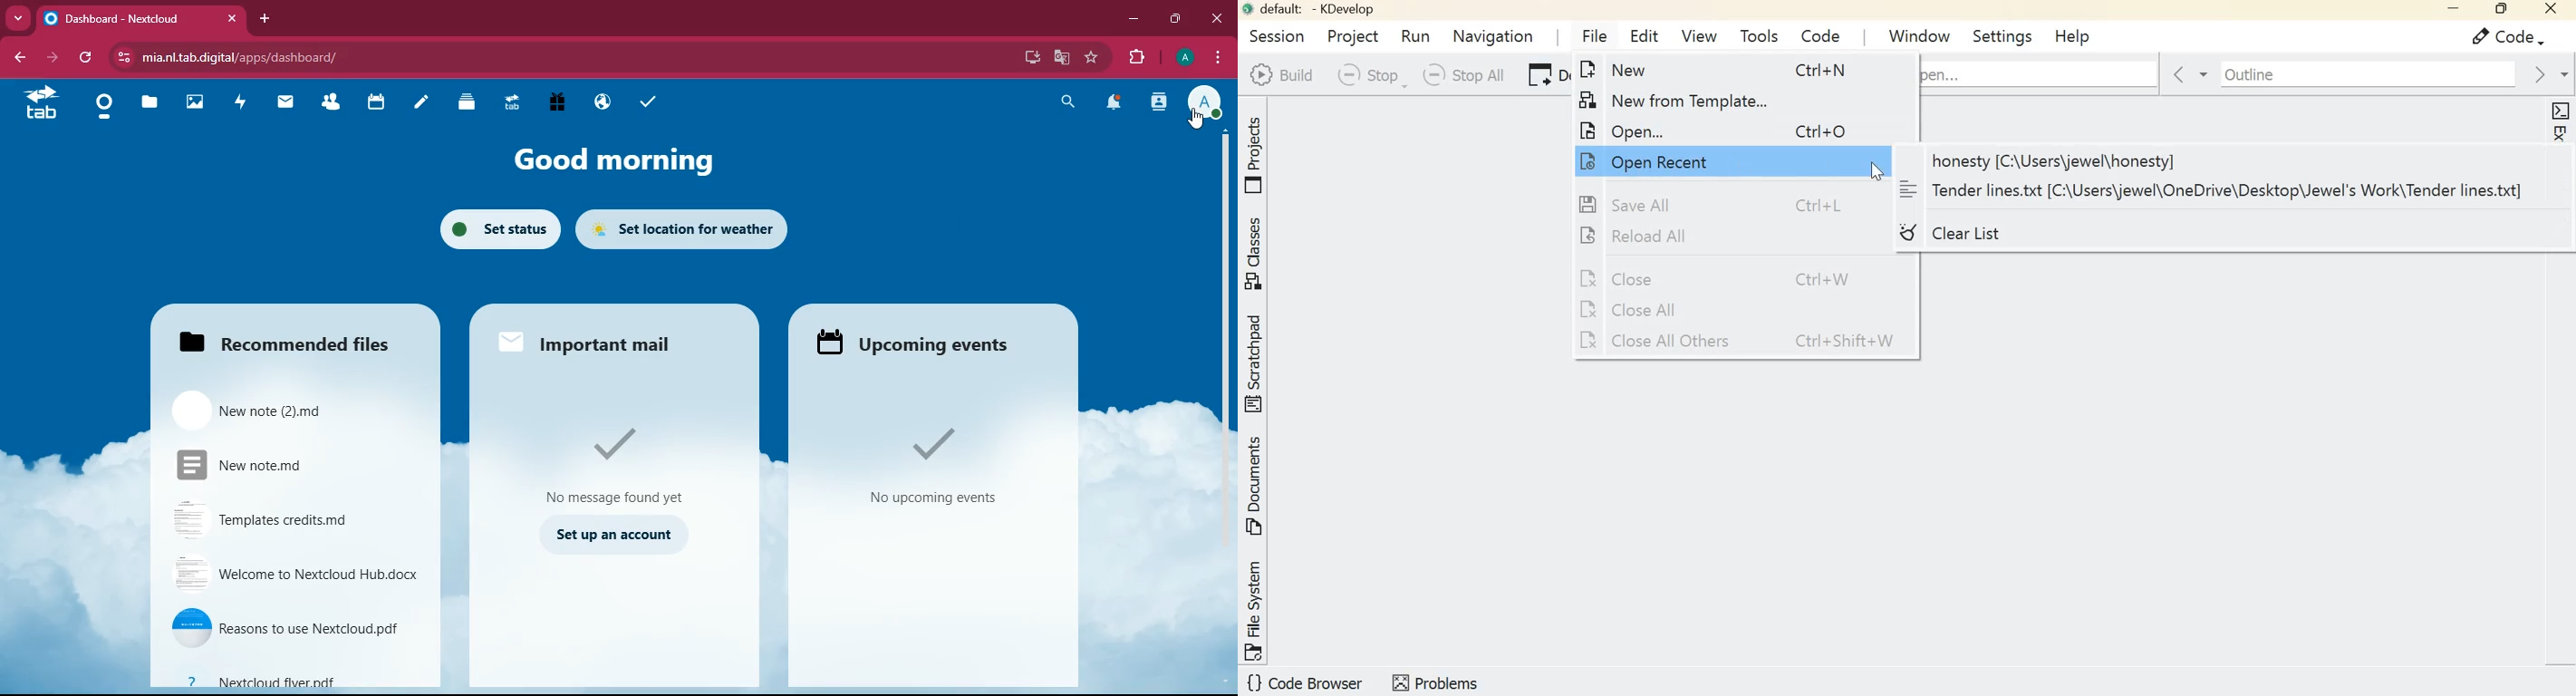  What do you see at coordinates (193, 102) in the screenshot?
I see `images` at bounding box center [193, 102].